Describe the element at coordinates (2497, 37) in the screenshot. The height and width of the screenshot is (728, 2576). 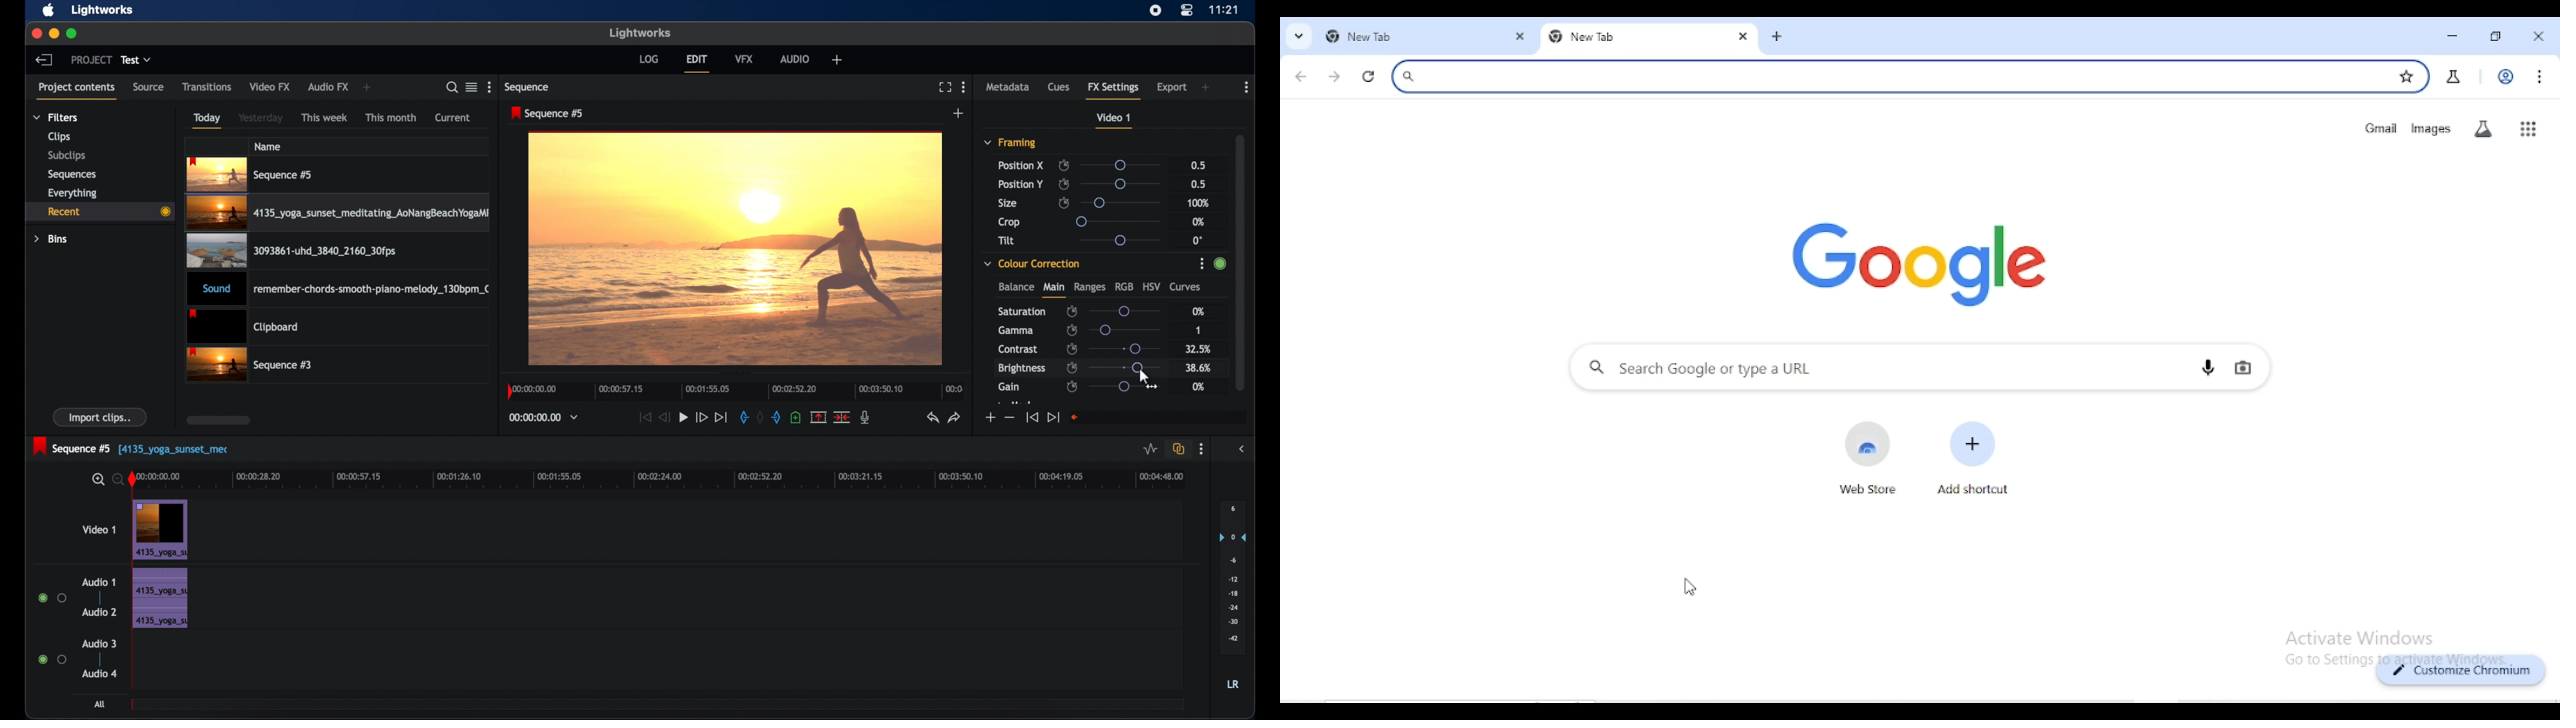
I see `maximize` at that location.